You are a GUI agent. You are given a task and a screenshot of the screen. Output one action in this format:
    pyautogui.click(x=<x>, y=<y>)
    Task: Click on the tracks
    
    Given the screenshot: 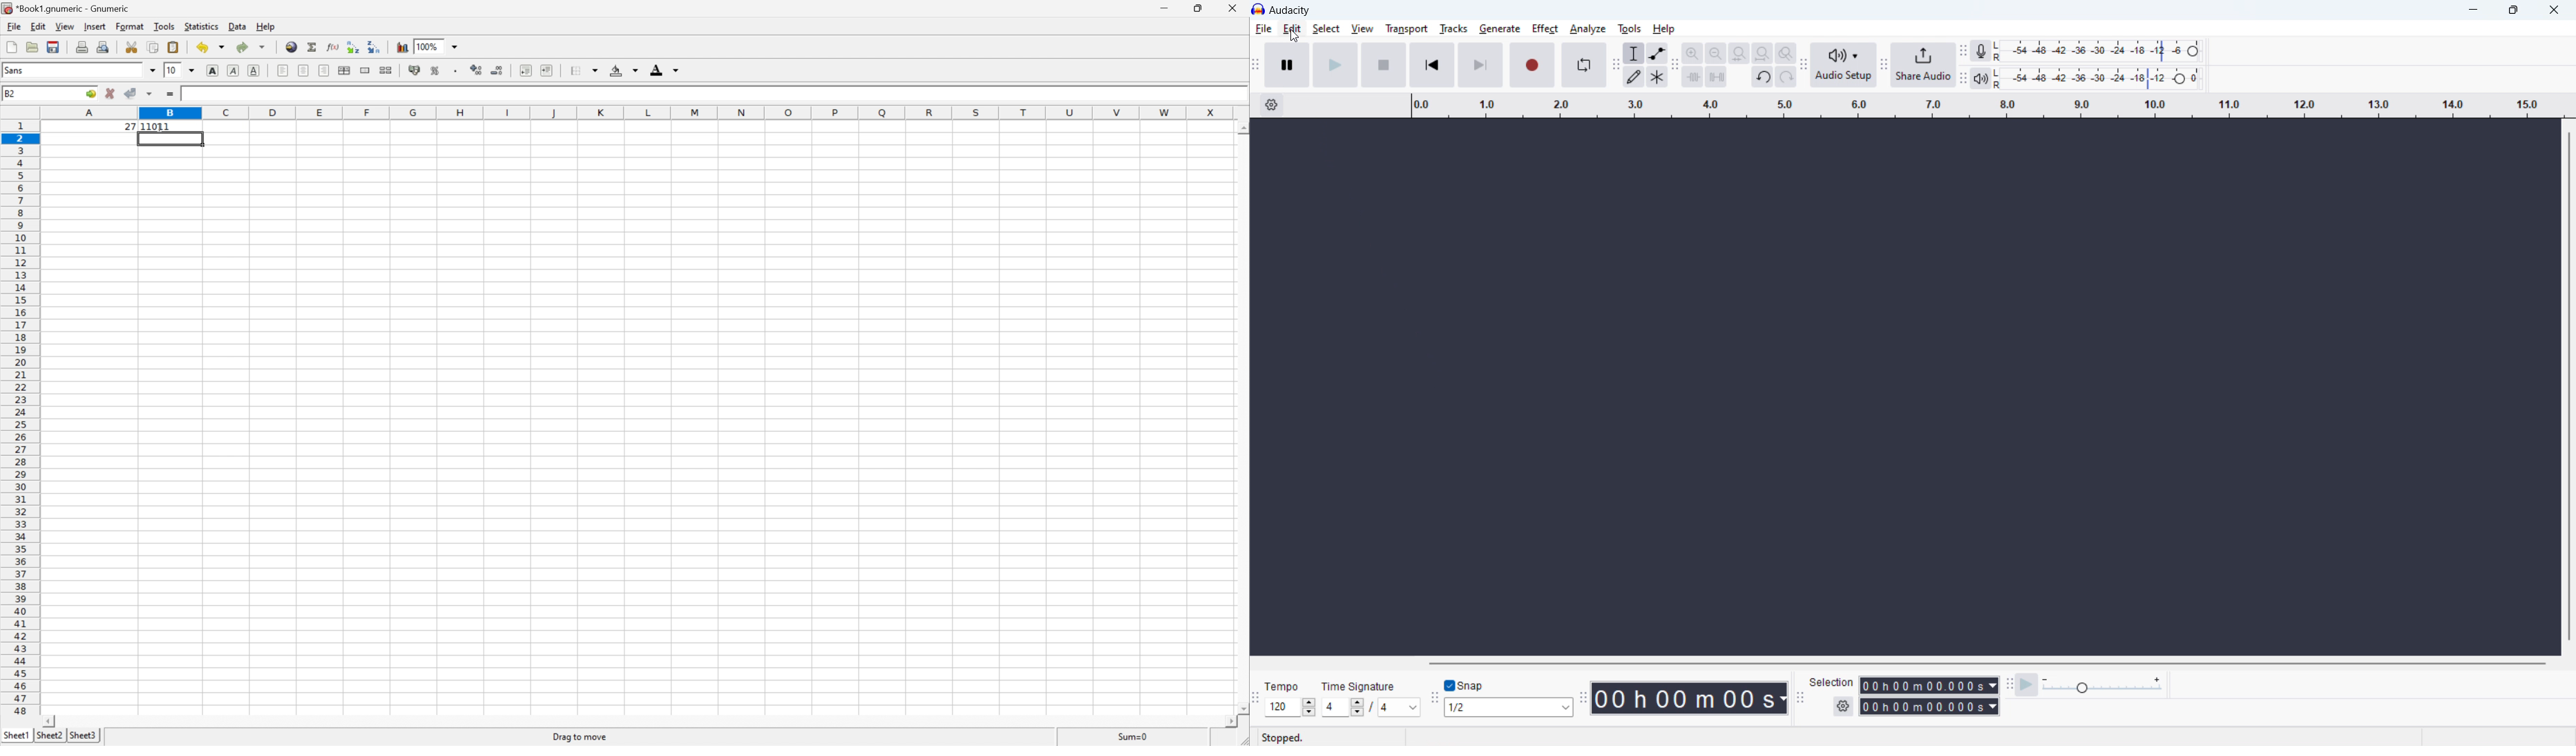 What is the action you would take?
    pyautogui.click(x=1454, y=28)
    